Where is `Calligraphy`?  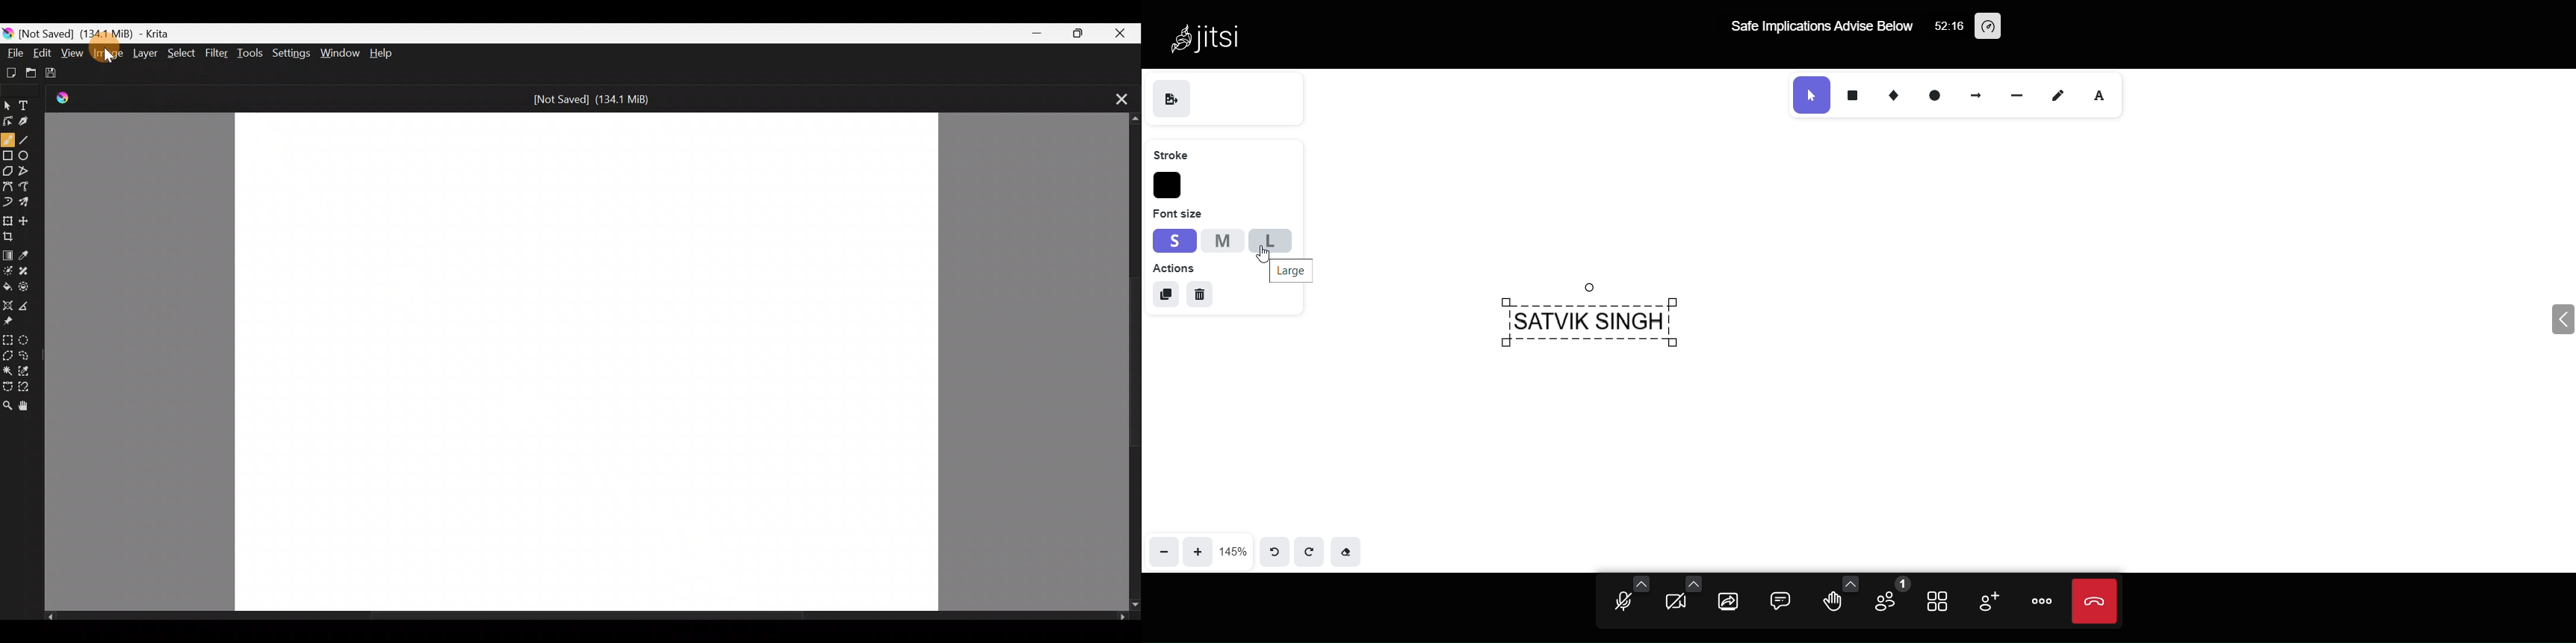 Calligraphy is located at coordinates (32, 123).